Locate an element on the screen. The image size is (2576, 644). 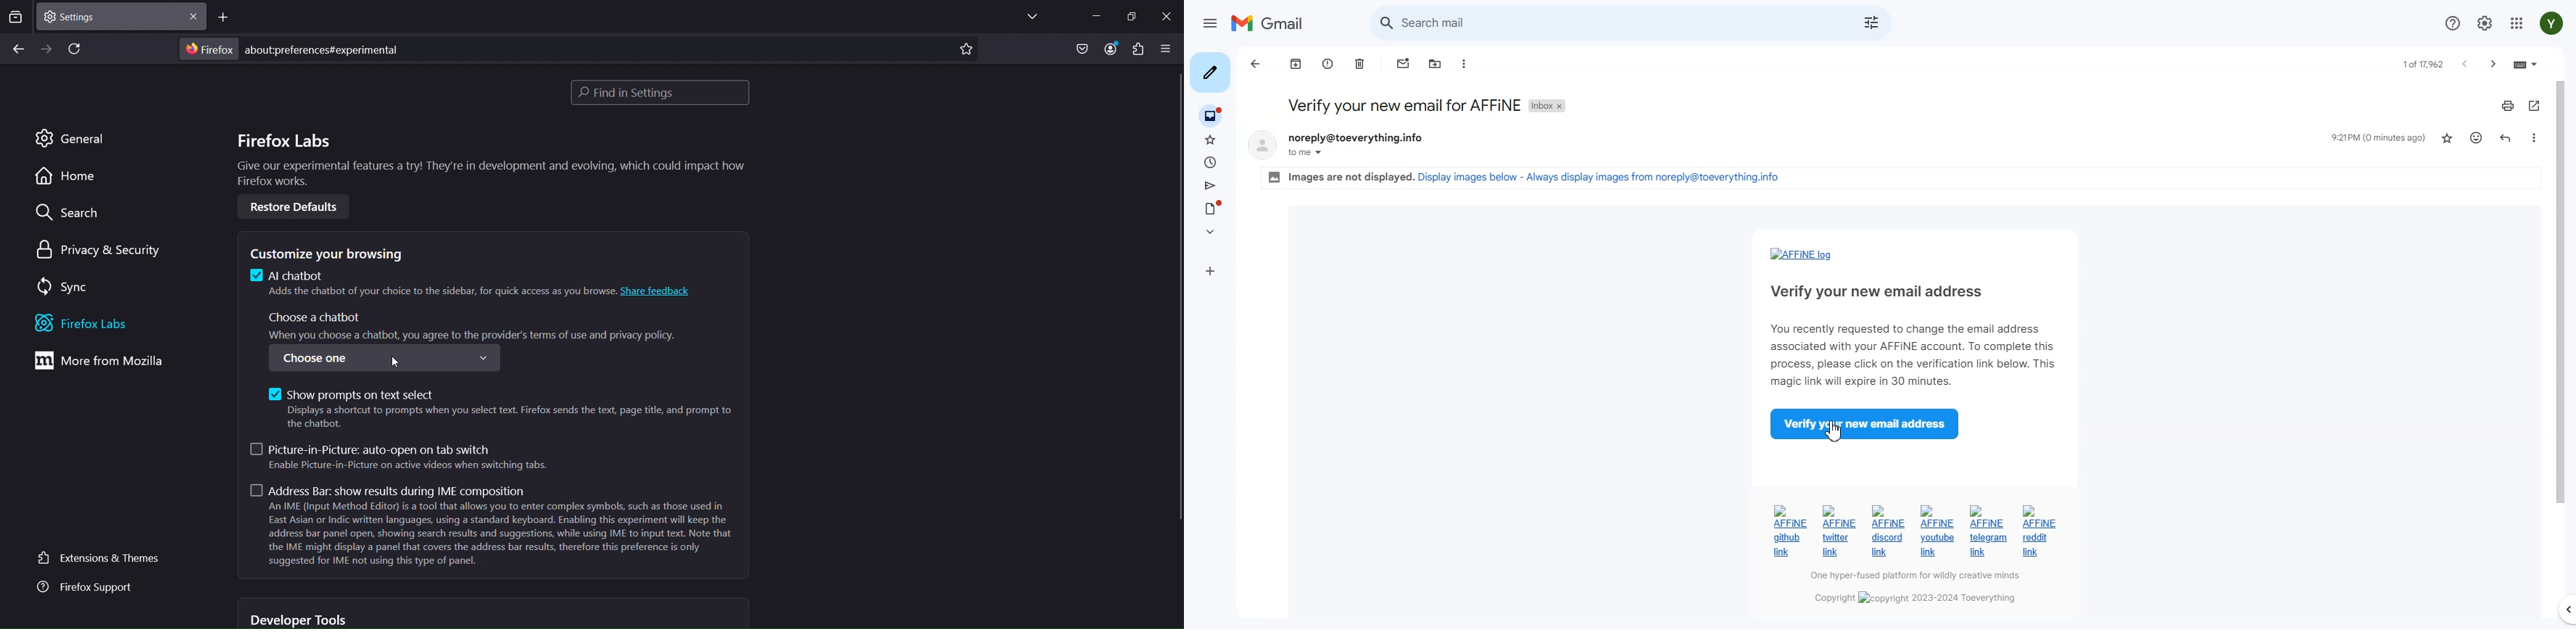
Show search options is located at coordinates (1878, 23).